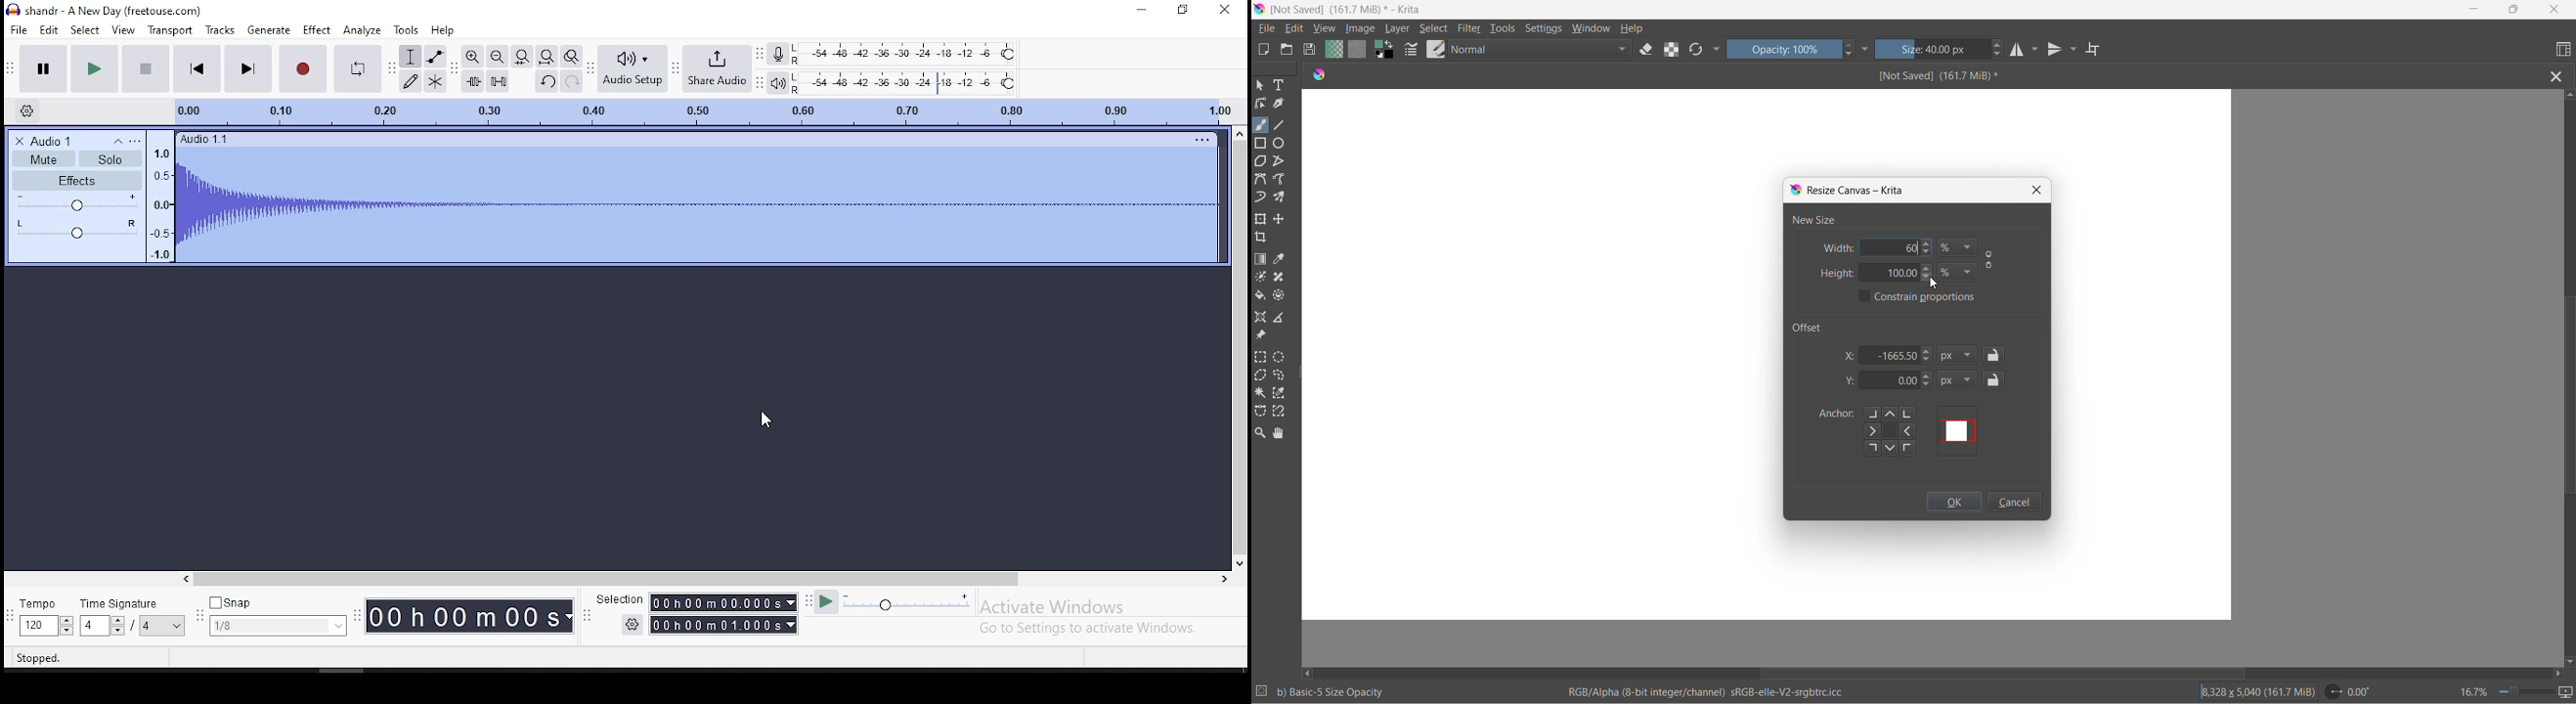  I want to click on rectangle tool, so click(1262, 142).